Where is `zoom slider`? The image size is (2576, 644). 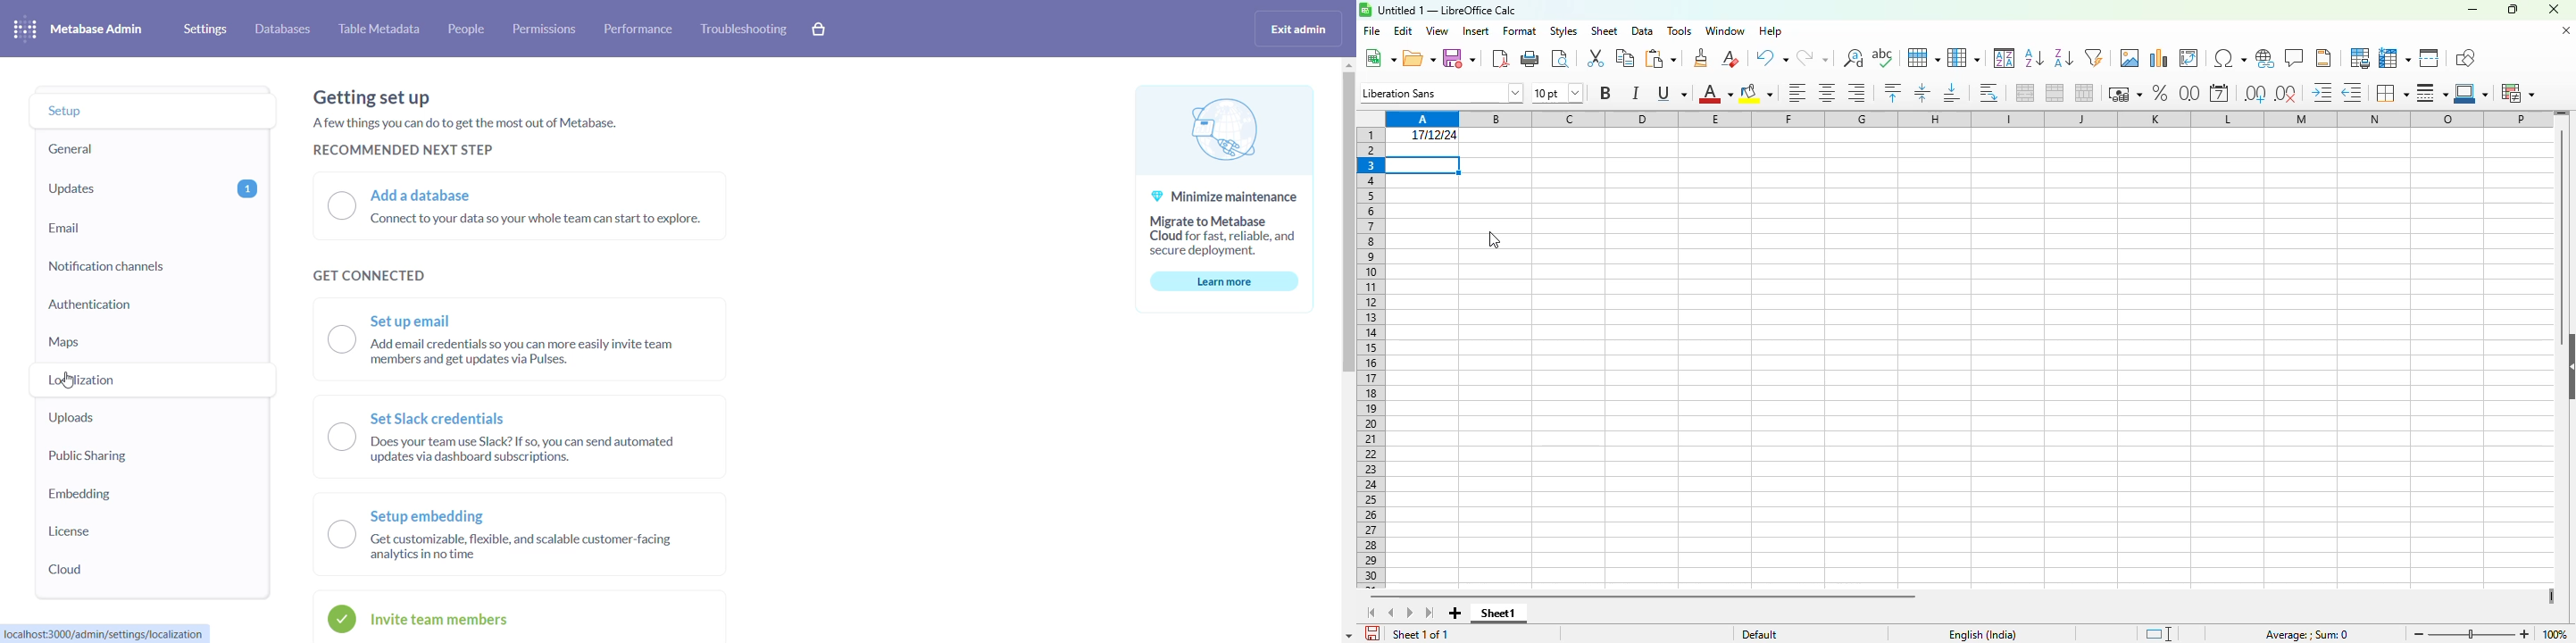
zoom slider is located at coordinates (2473, 633).